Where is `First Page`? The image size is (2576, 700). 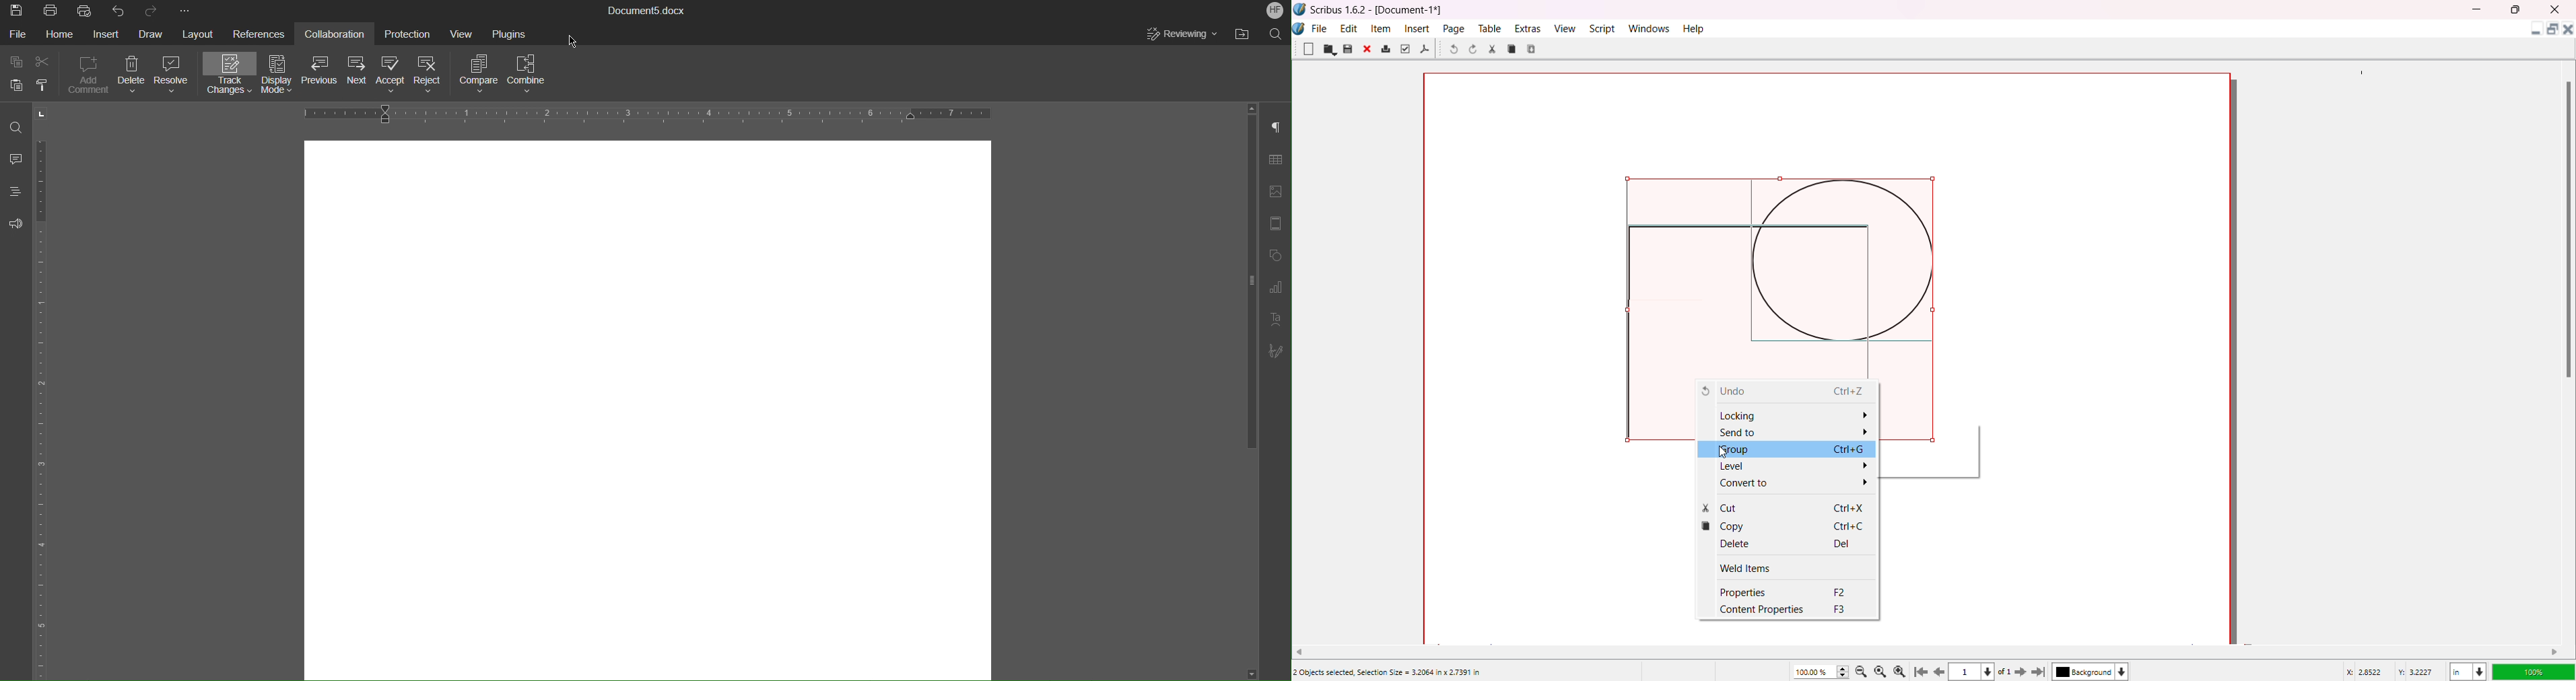 First Page is located at coordinates (1923, 670).